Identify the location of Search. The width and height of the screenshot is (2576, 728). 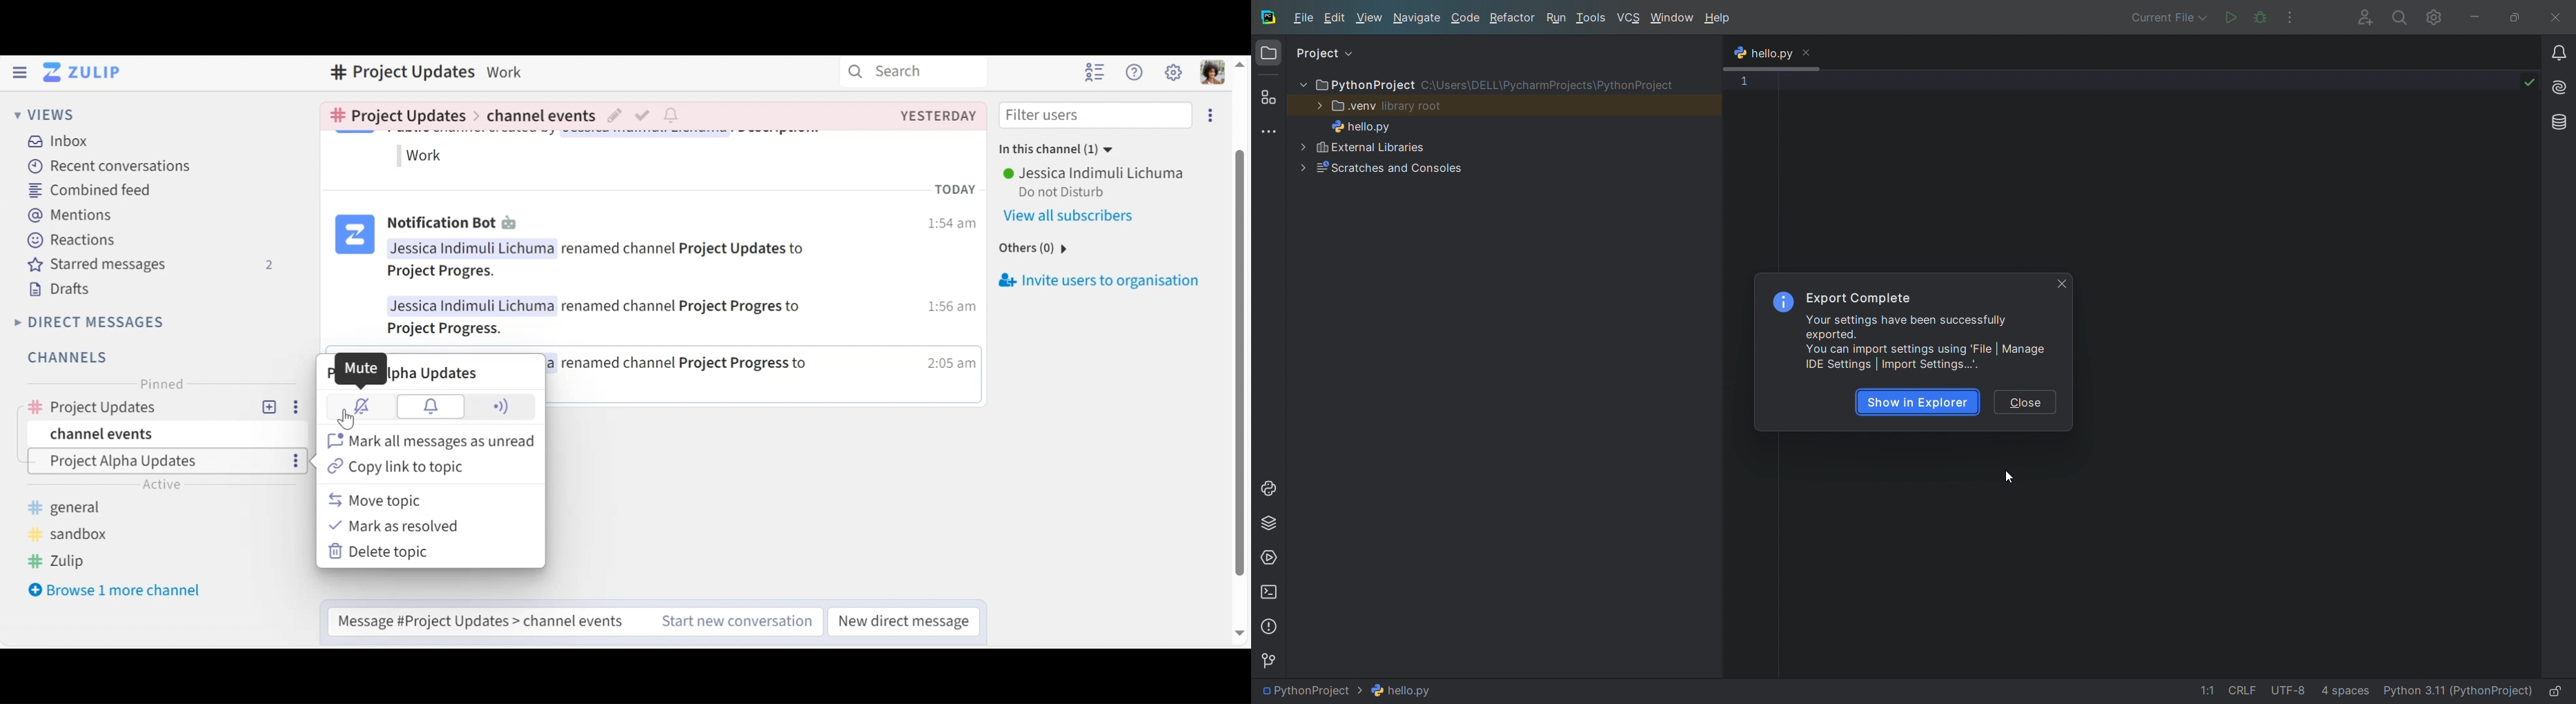
(895, 70).